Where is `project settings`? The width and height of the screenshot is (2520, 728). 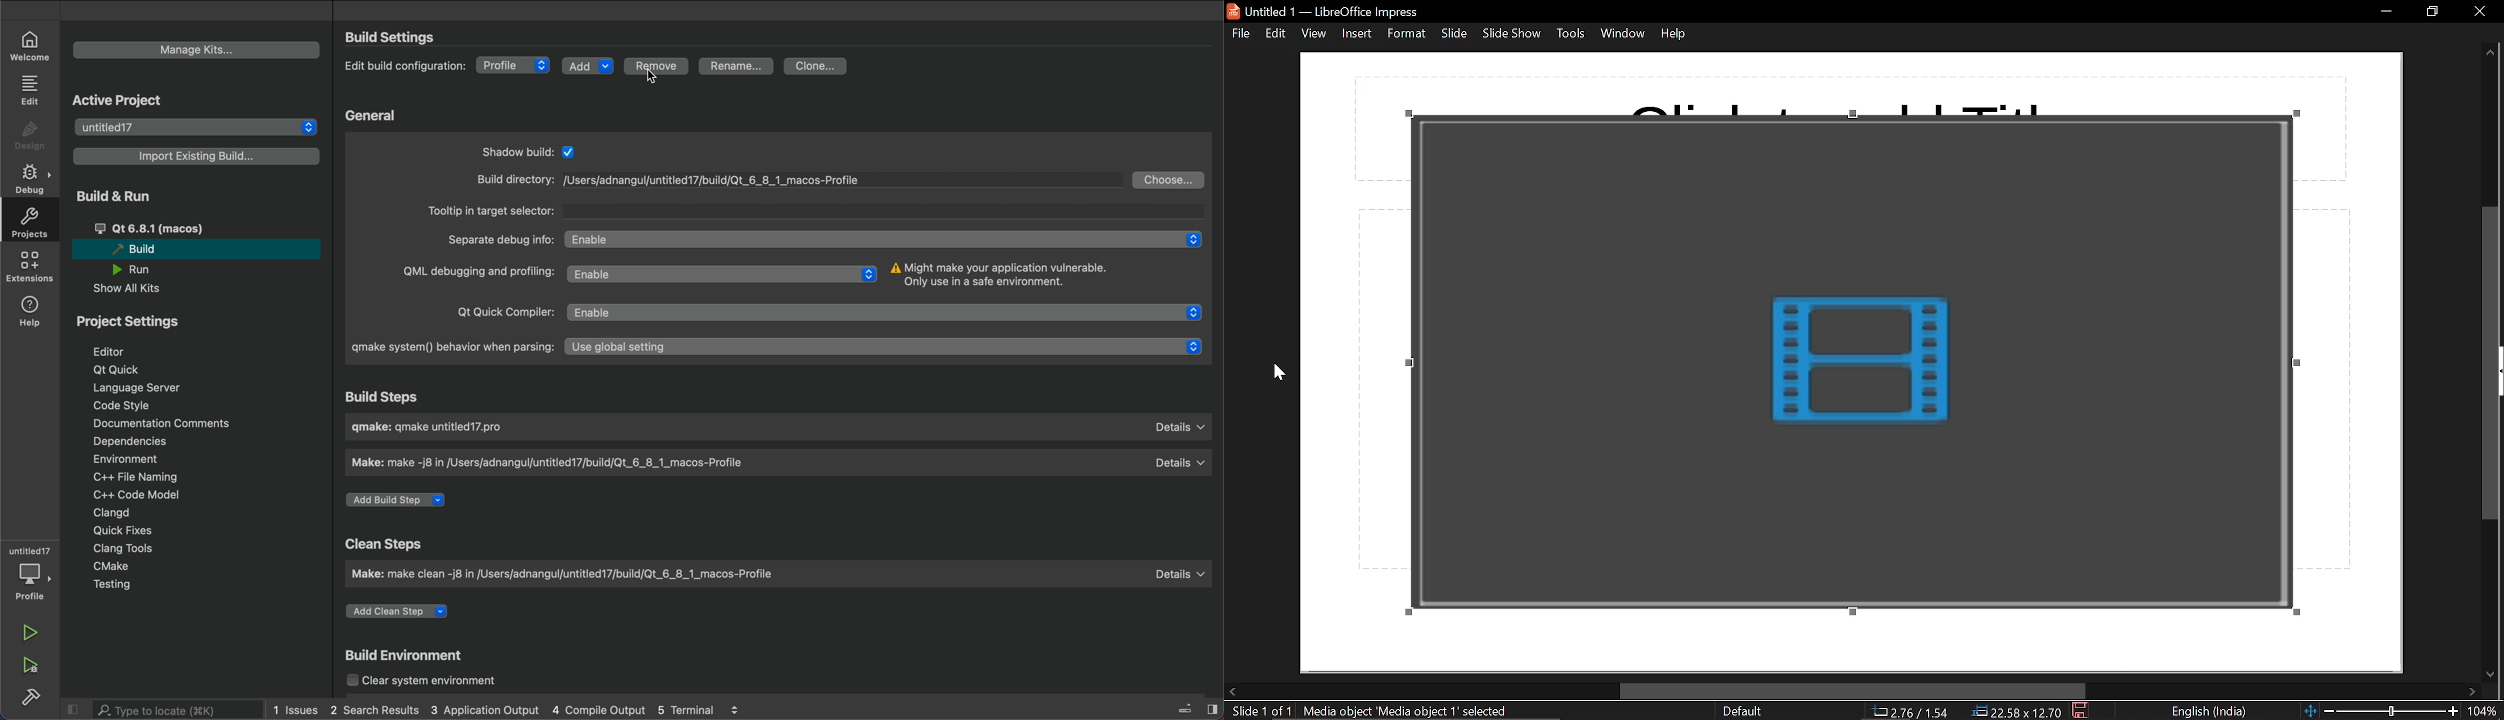
project settings is located at coordinates (201, 321).